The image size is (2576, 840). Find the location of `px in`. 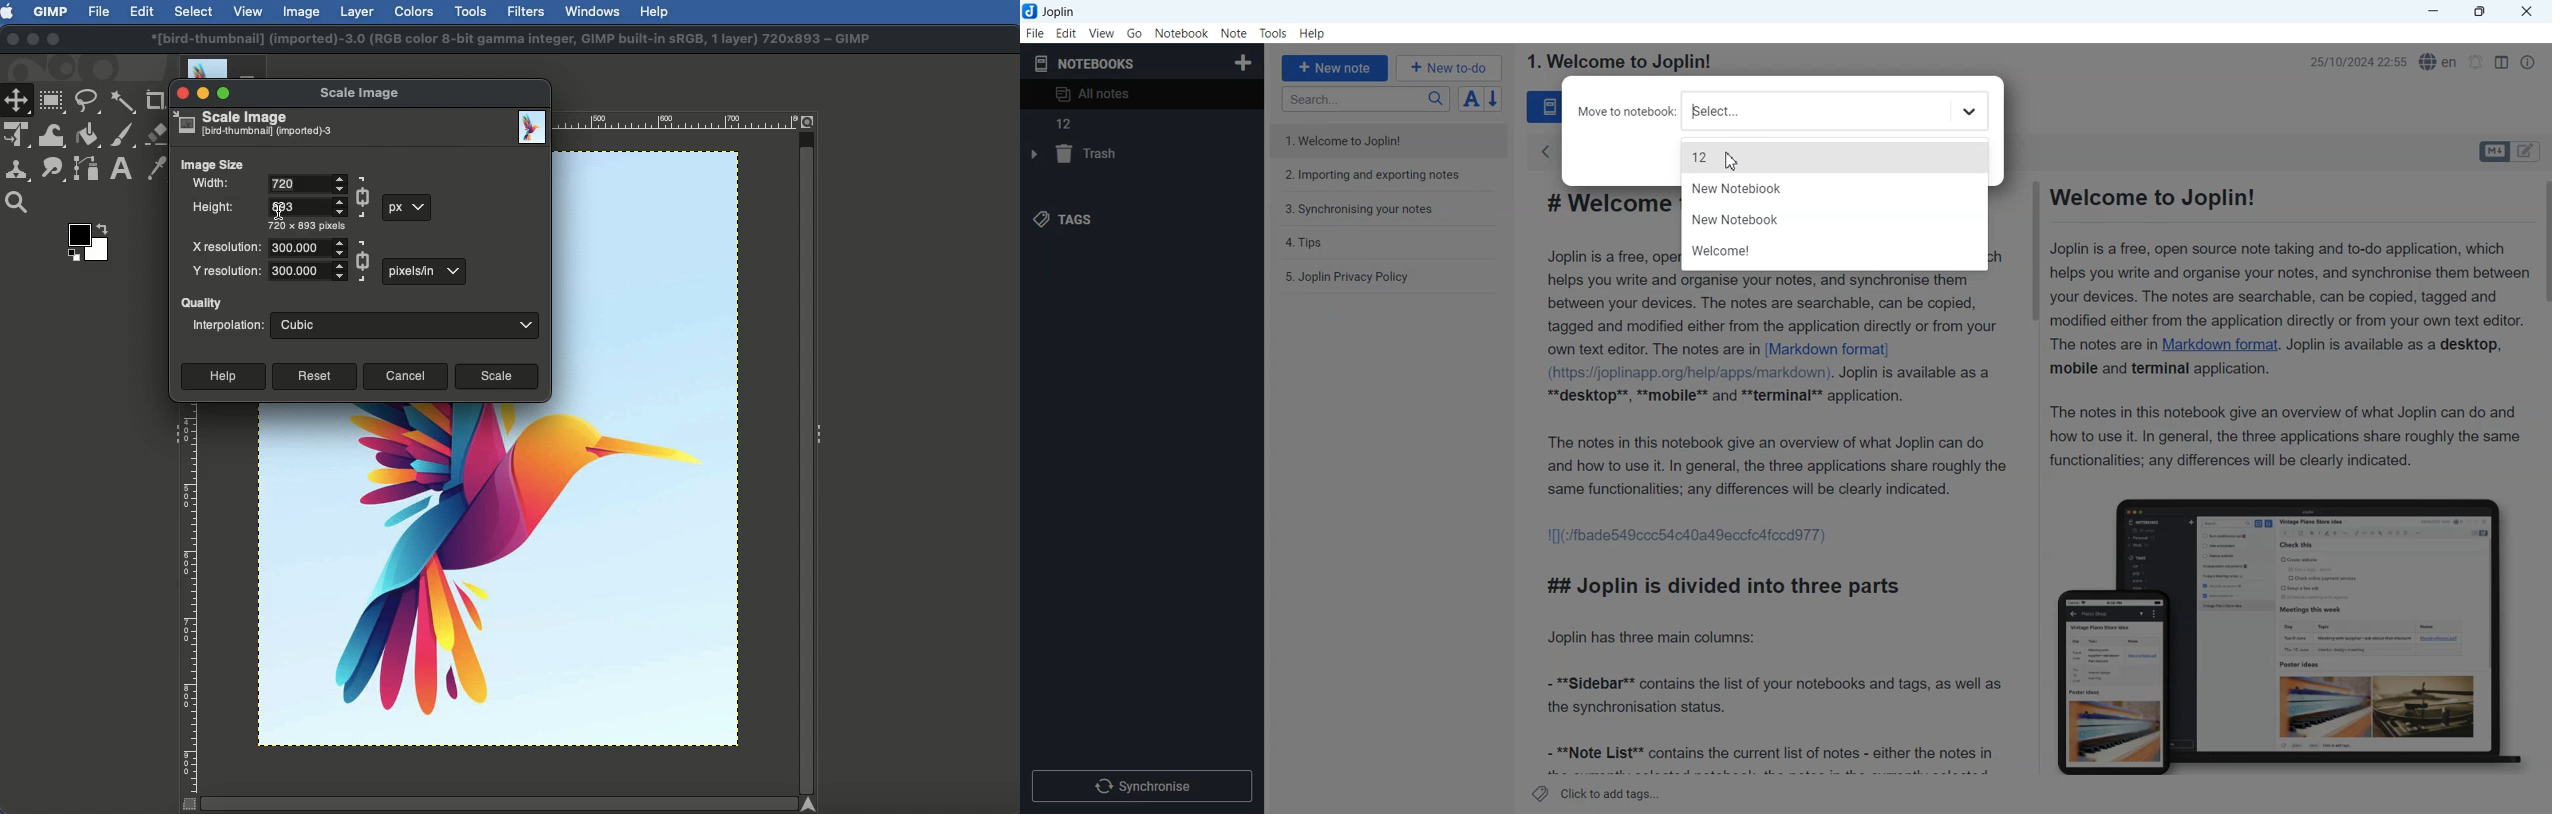

px in is located at coordinates (422, 272).